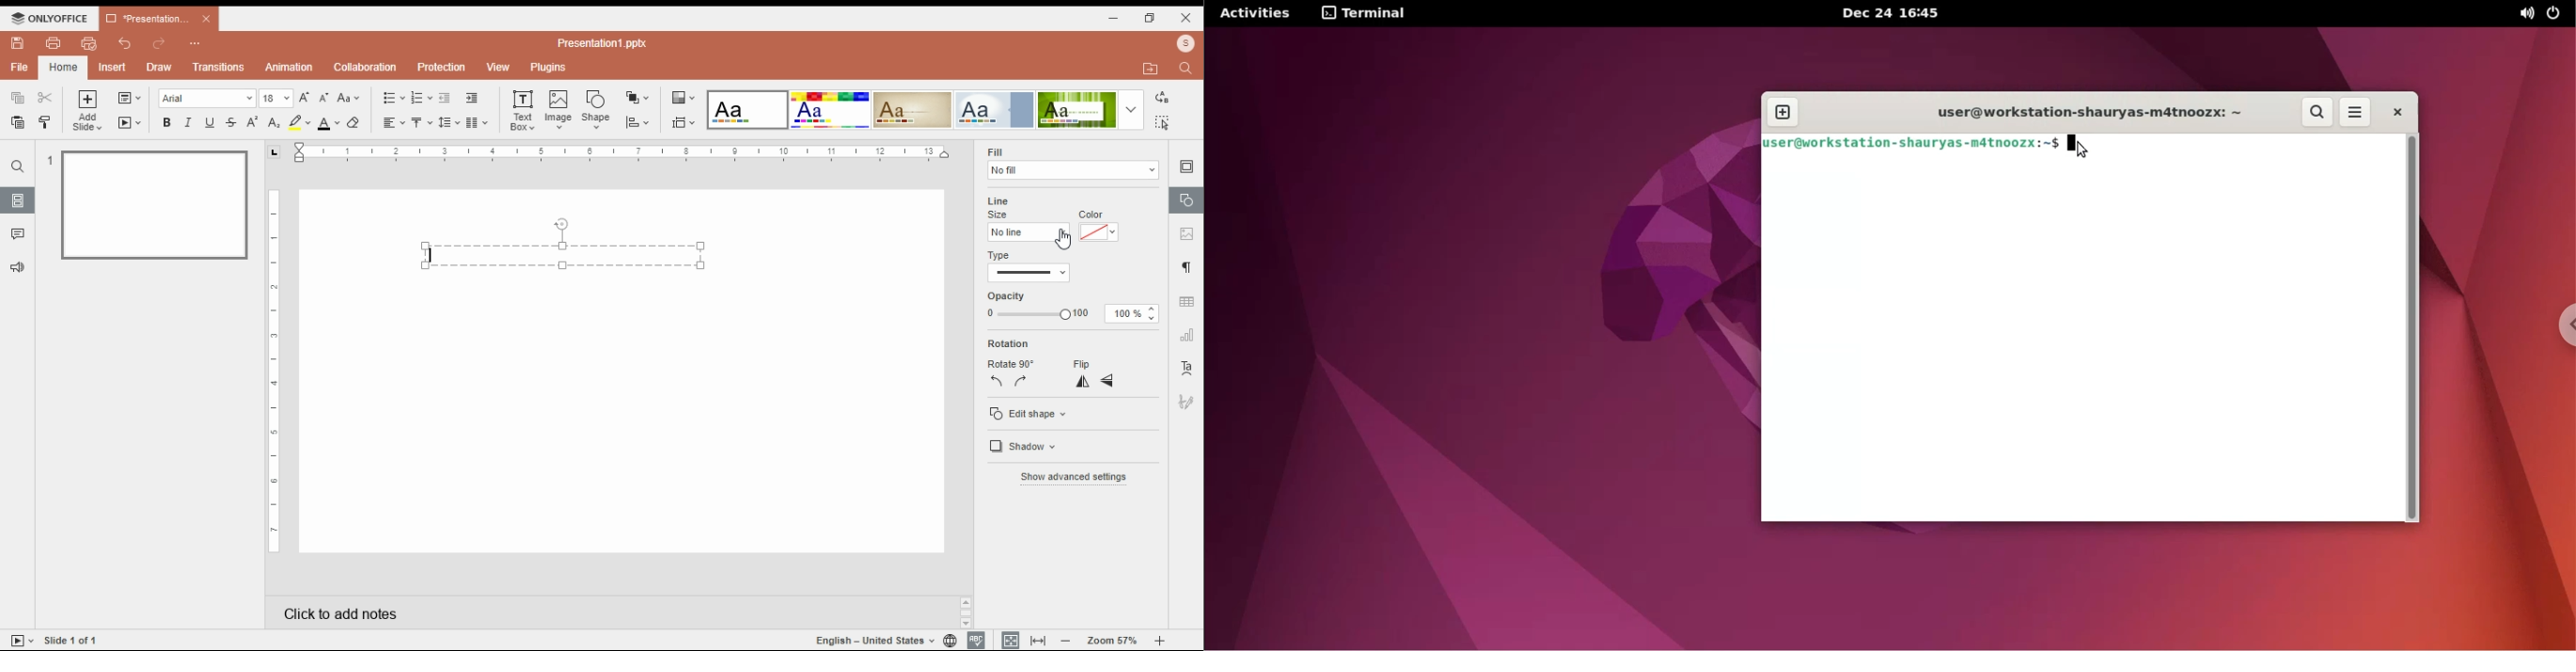 The width and height of the screenshot is (2576, 672). Describe the element at coordinates (1187, 167) in the screenshot. I see `slide settings` at that location.